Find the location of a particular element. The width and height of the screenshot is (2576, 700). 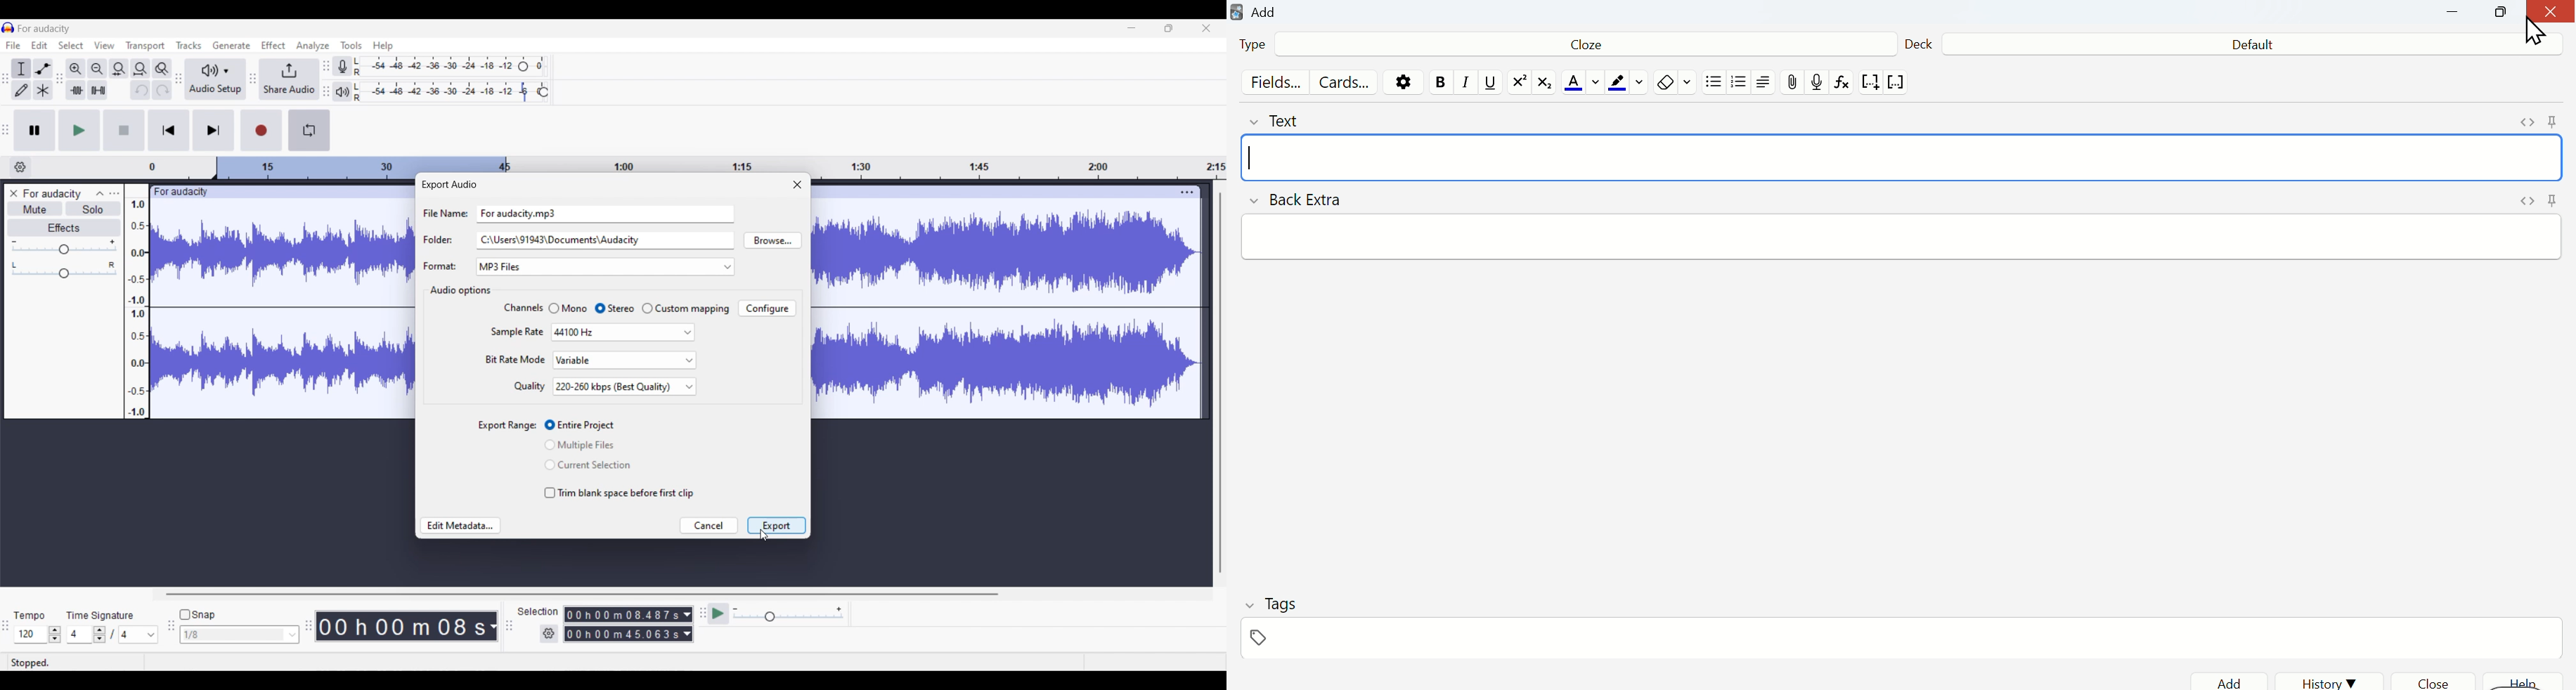

Horizontal slide bar is located at coordinates (582, 594).